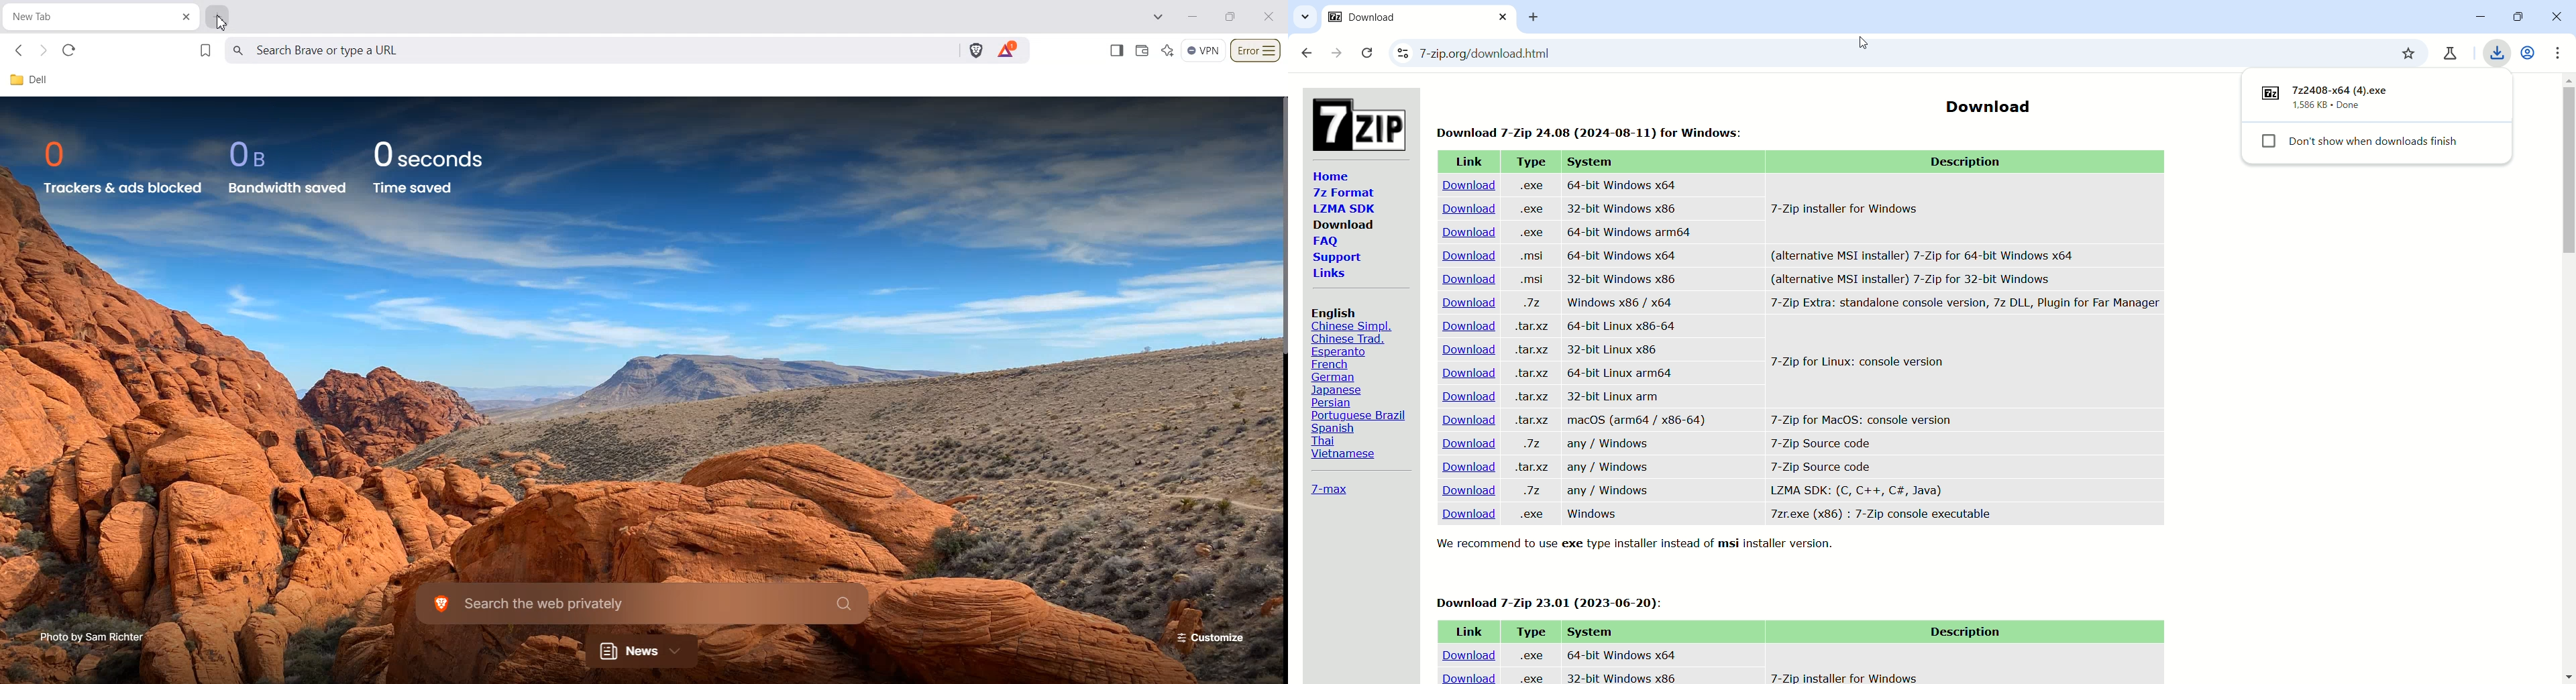  What do you see at coordinates (1460, 490) in the screenshot?
I see `Download` at bounding box center [1460, 490].